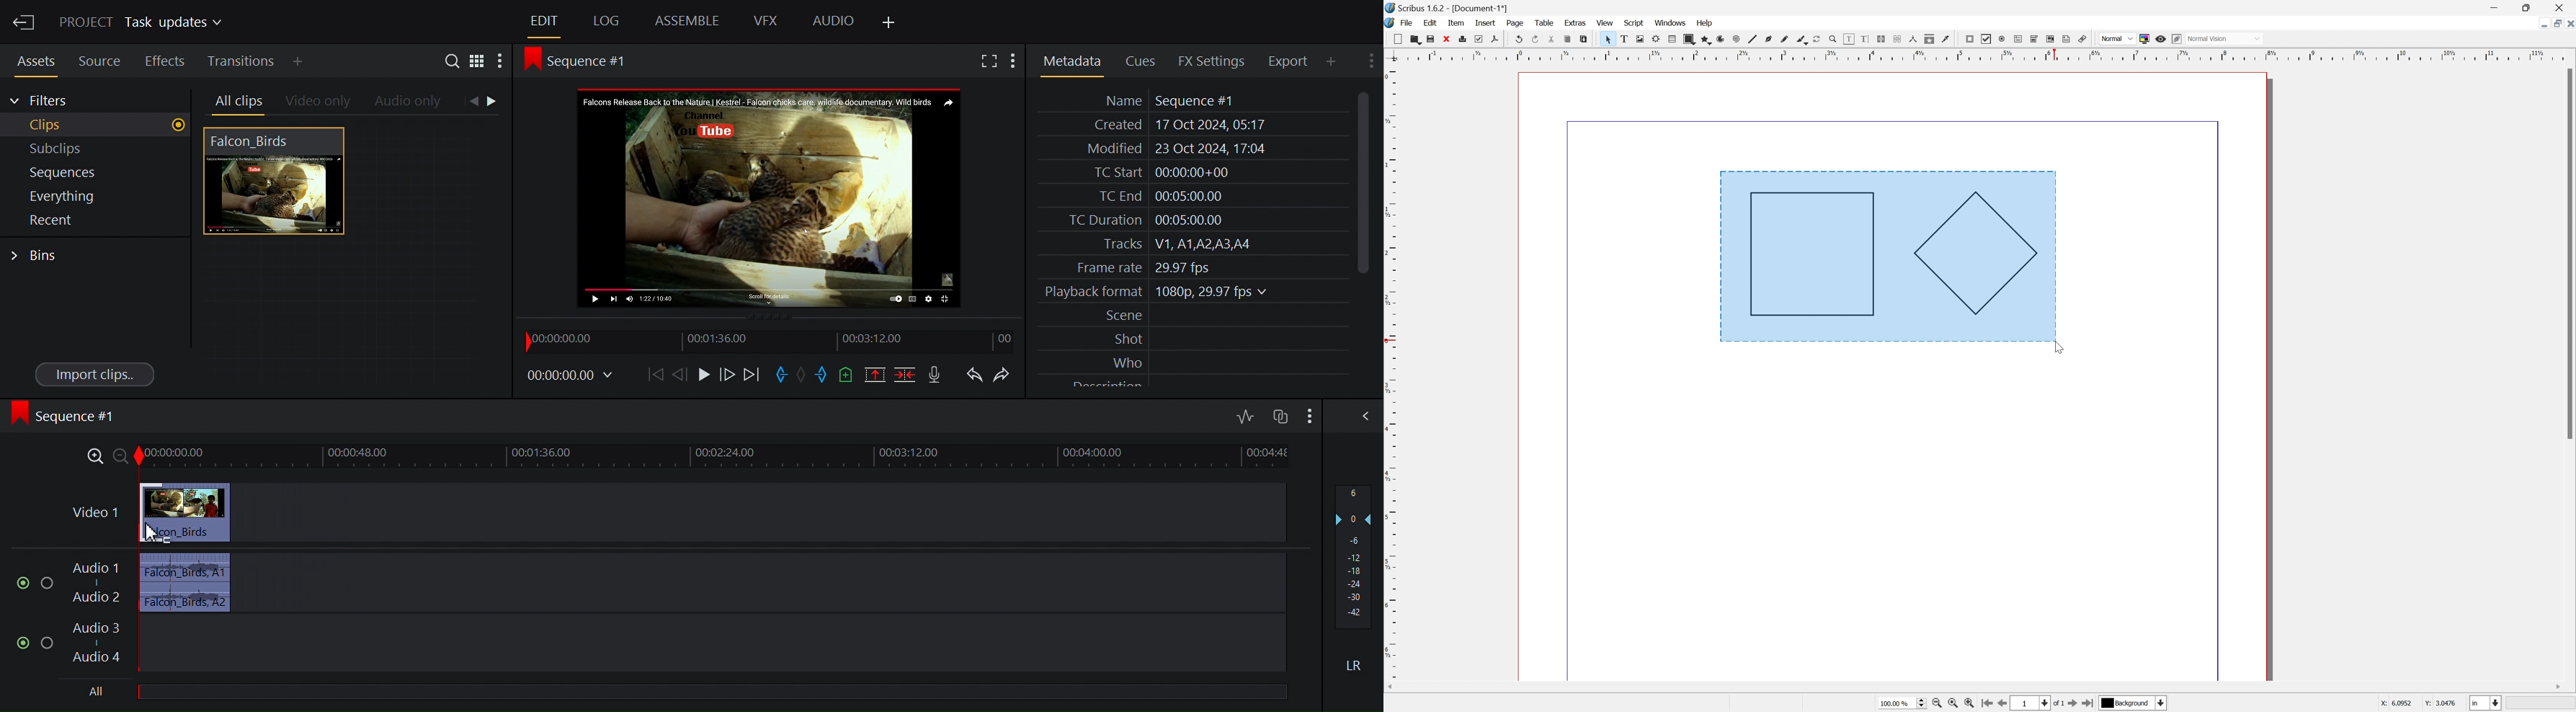 The image size is (2576, 728). What do you see at coordinates (1973, 254) in the screenshot?
I see `Polygon` at bounding box center [1973, 254].